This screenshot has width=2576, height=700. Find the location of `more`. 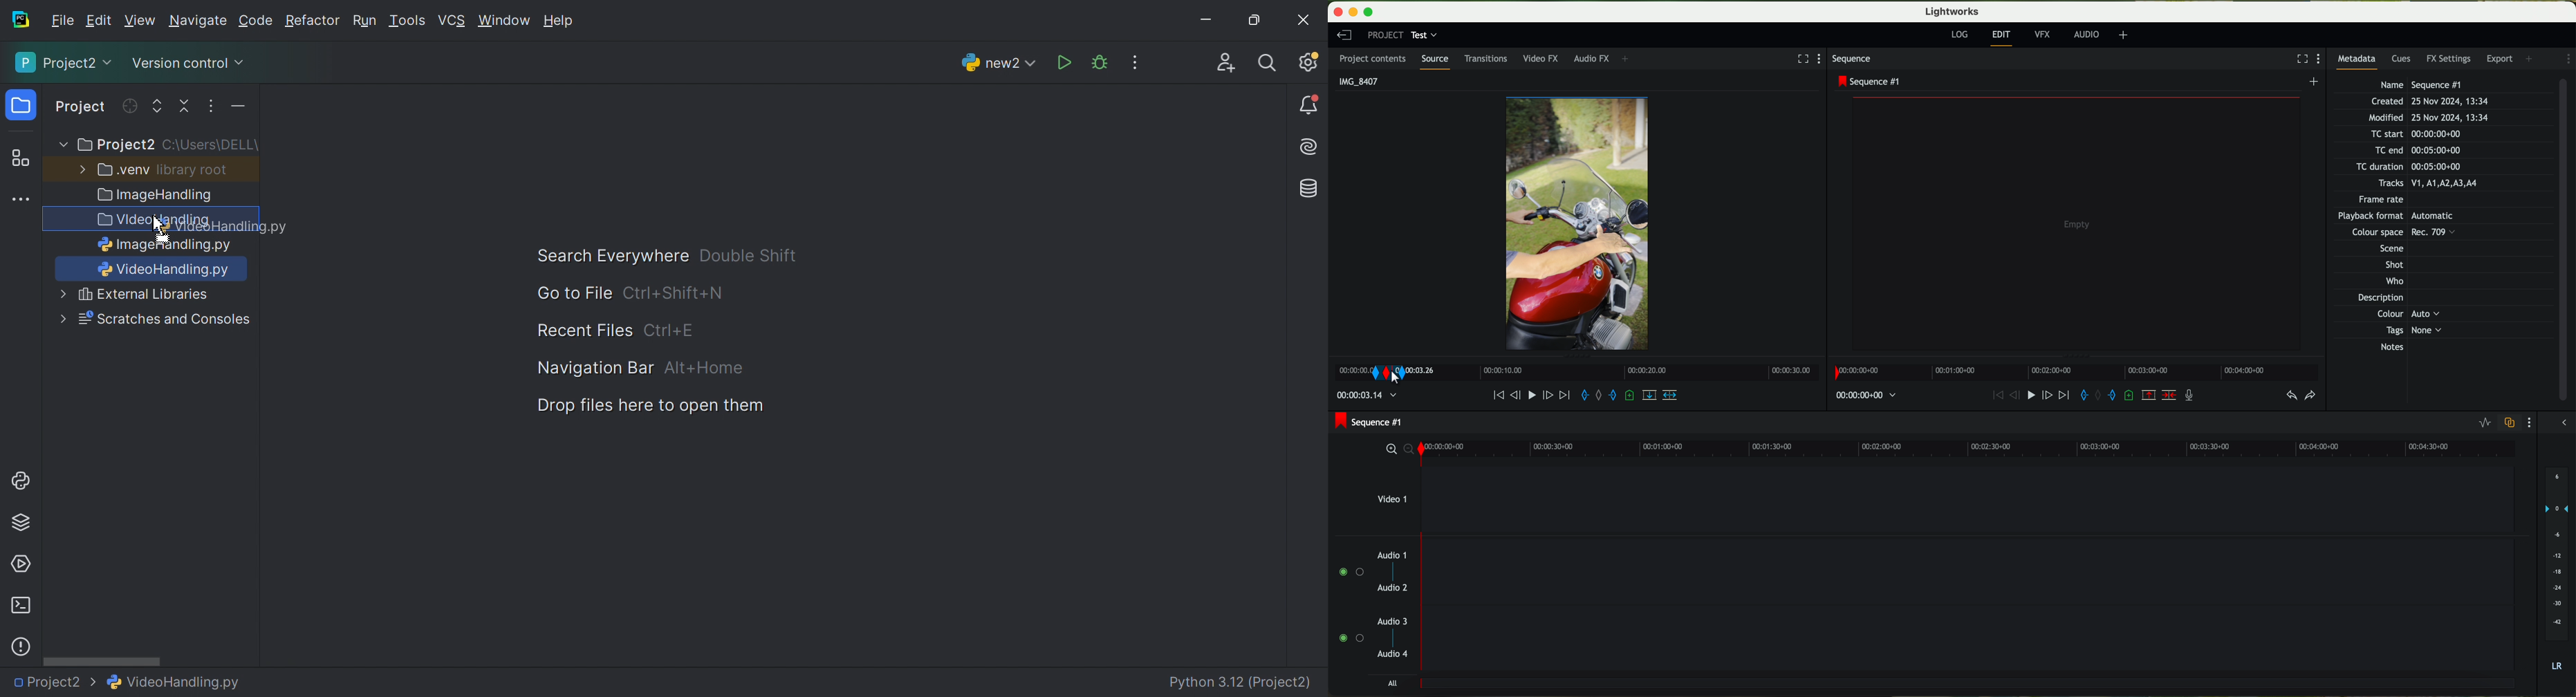

more is located at coordinates (60, 319).